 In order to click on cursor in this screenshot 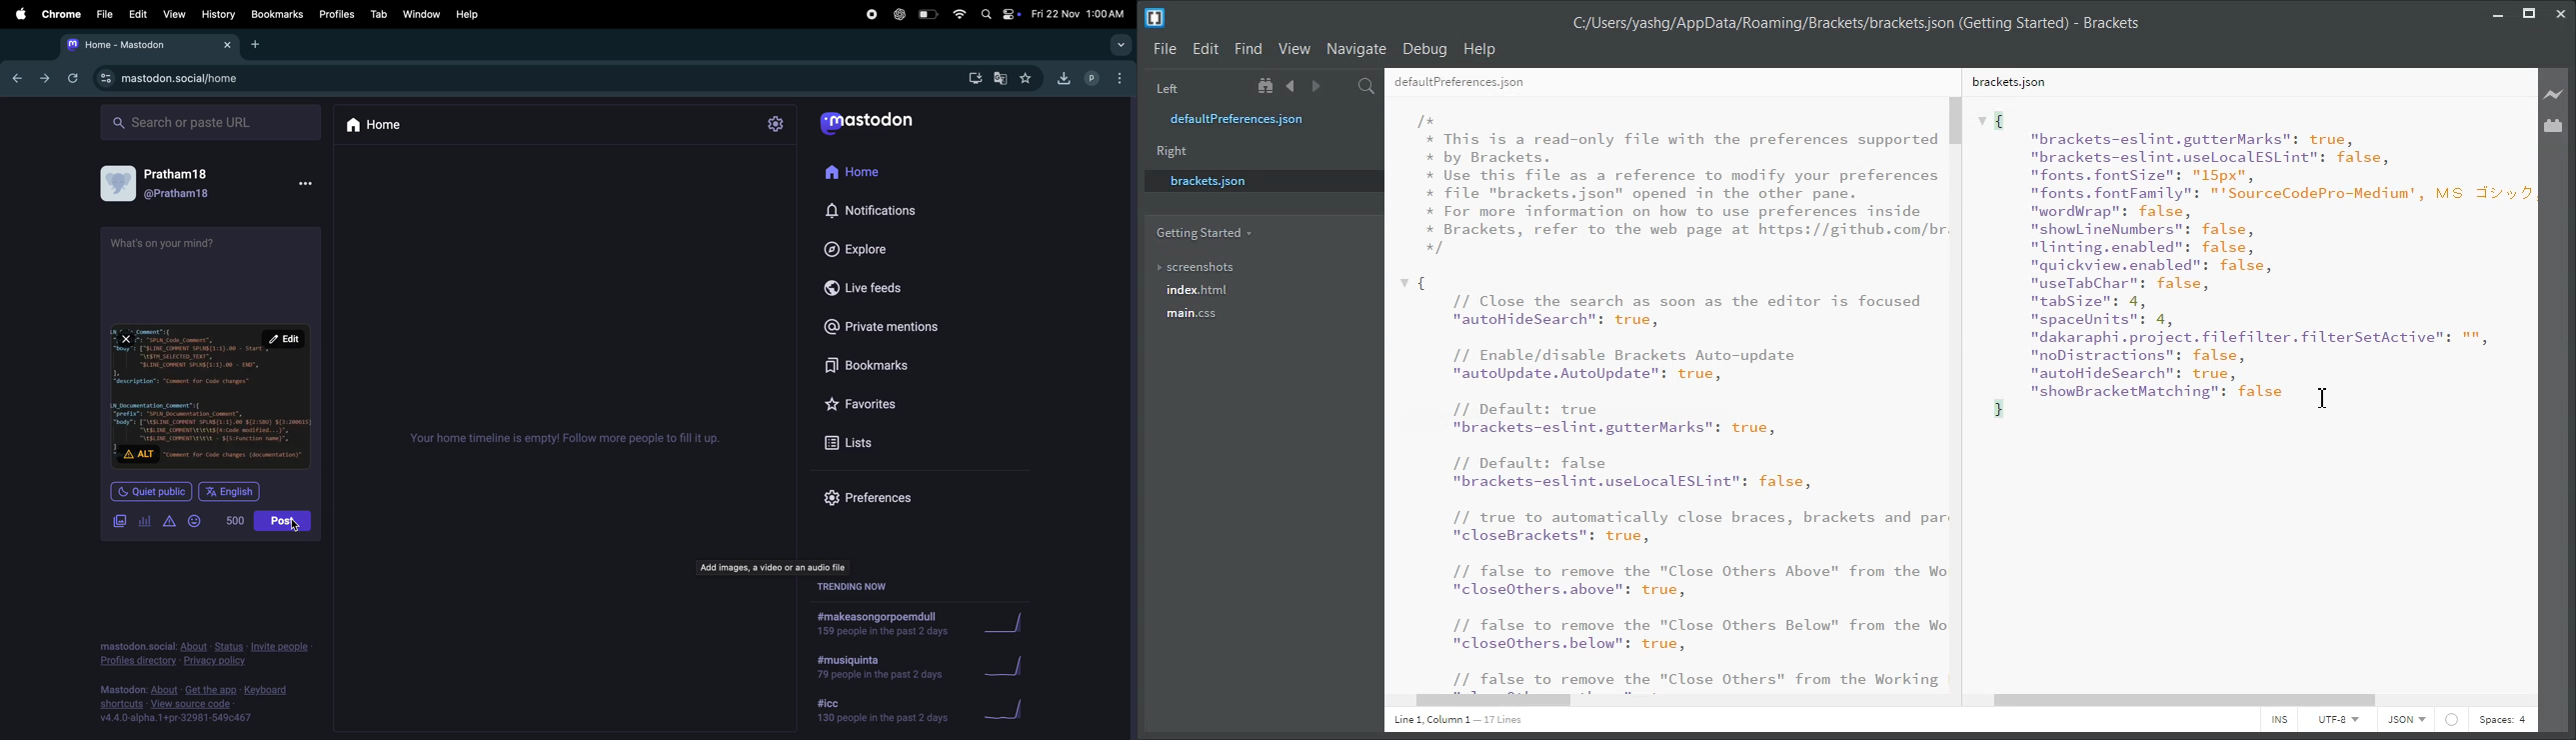, I will do `click(295, 526)`.